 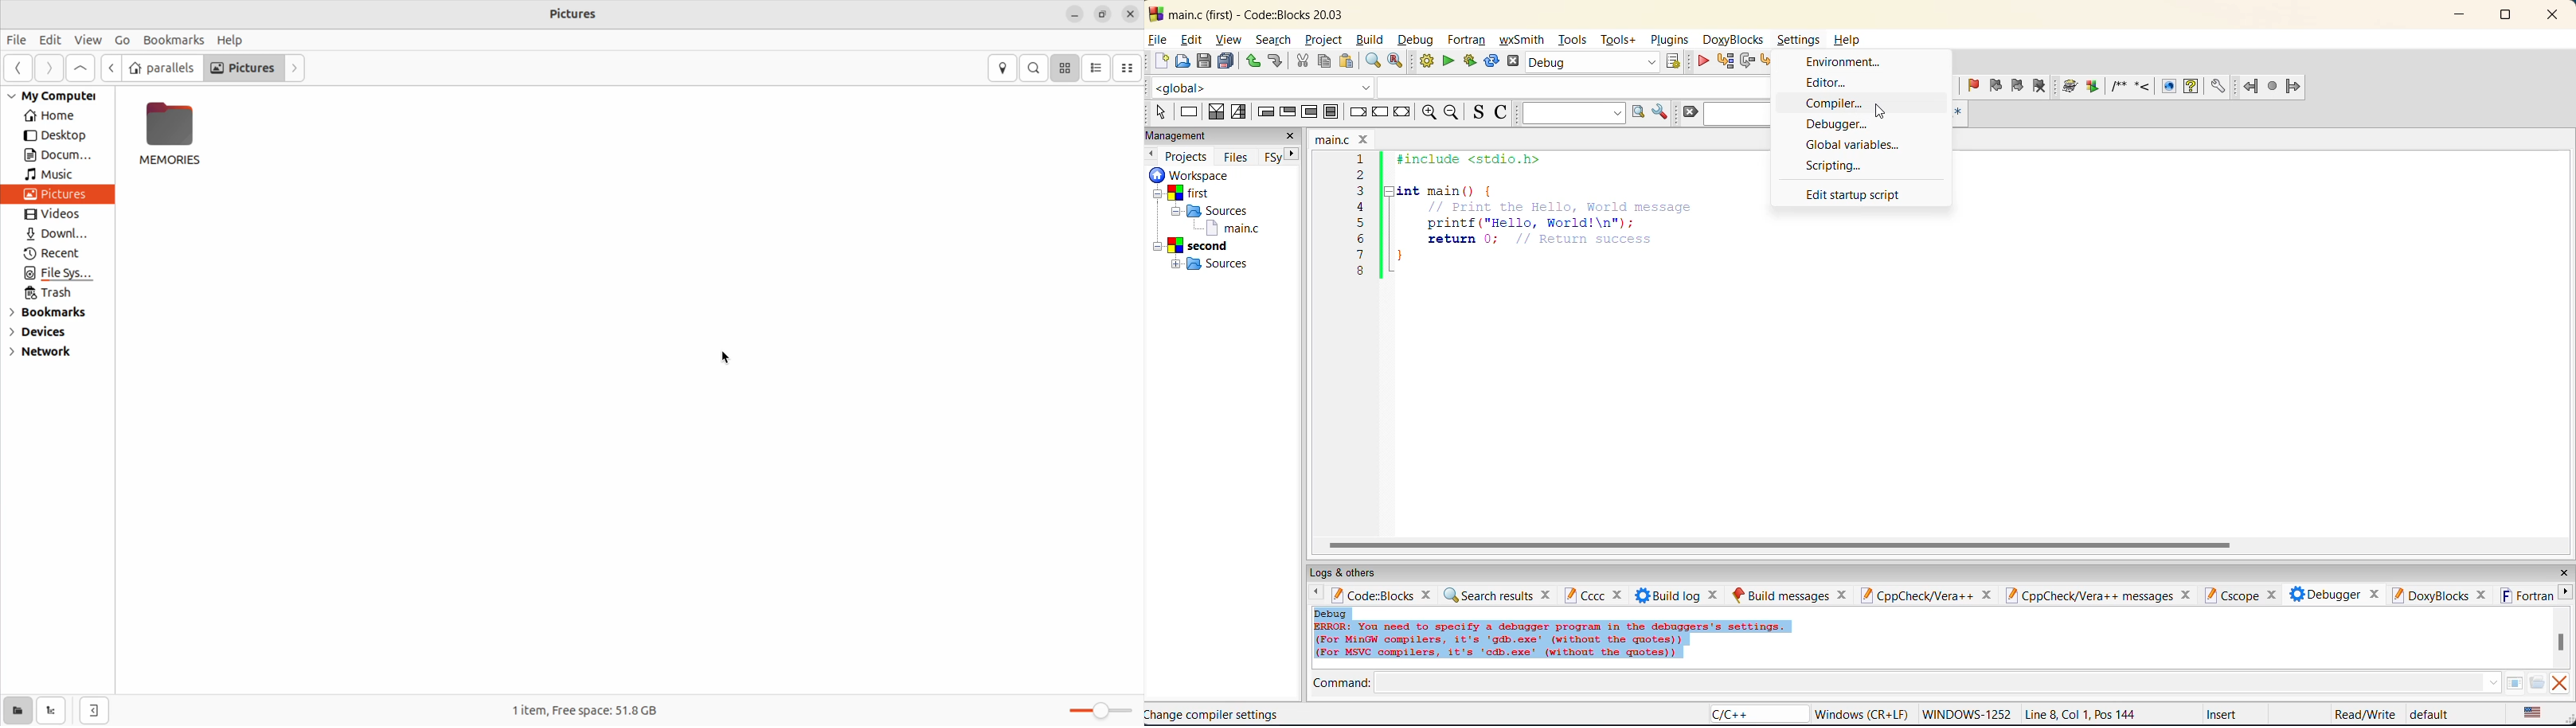 I want to click on doxyblocks, so click(x=1732, y=39).